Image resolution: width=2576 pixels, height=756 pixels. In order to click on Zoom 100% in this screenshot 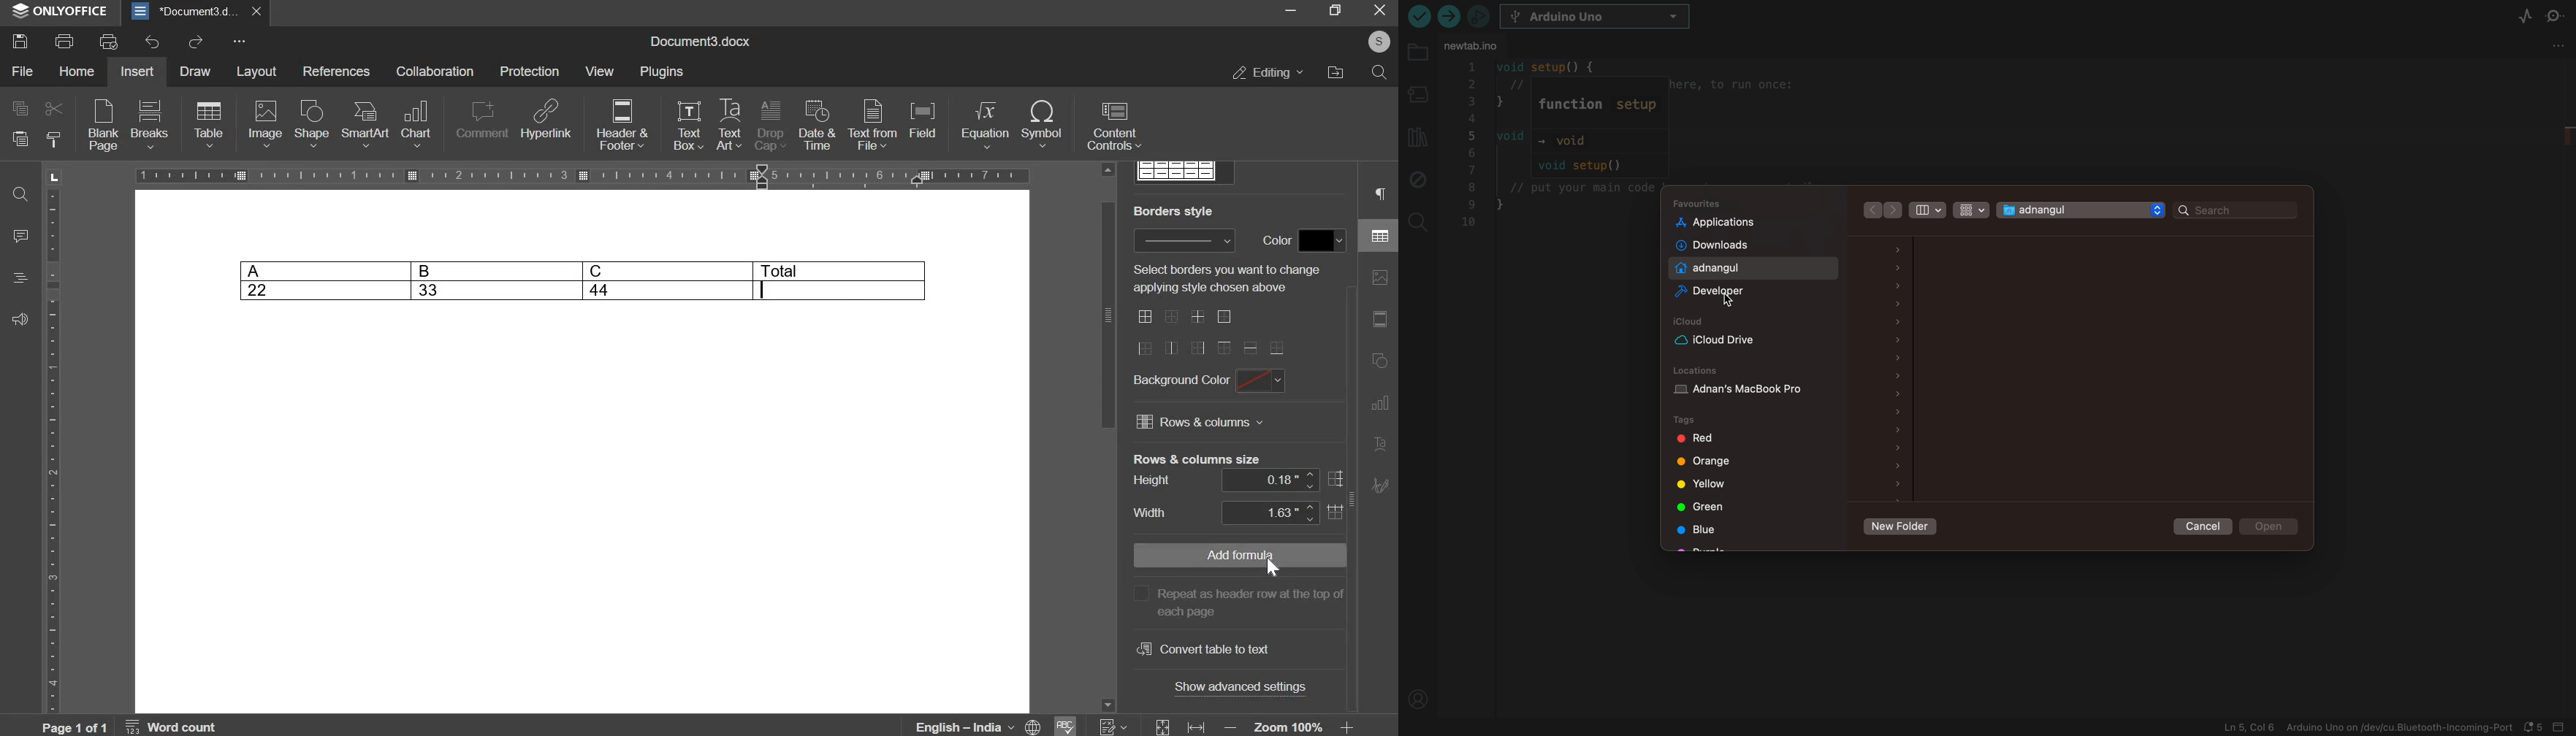, I will do `click(1289, 726)`.